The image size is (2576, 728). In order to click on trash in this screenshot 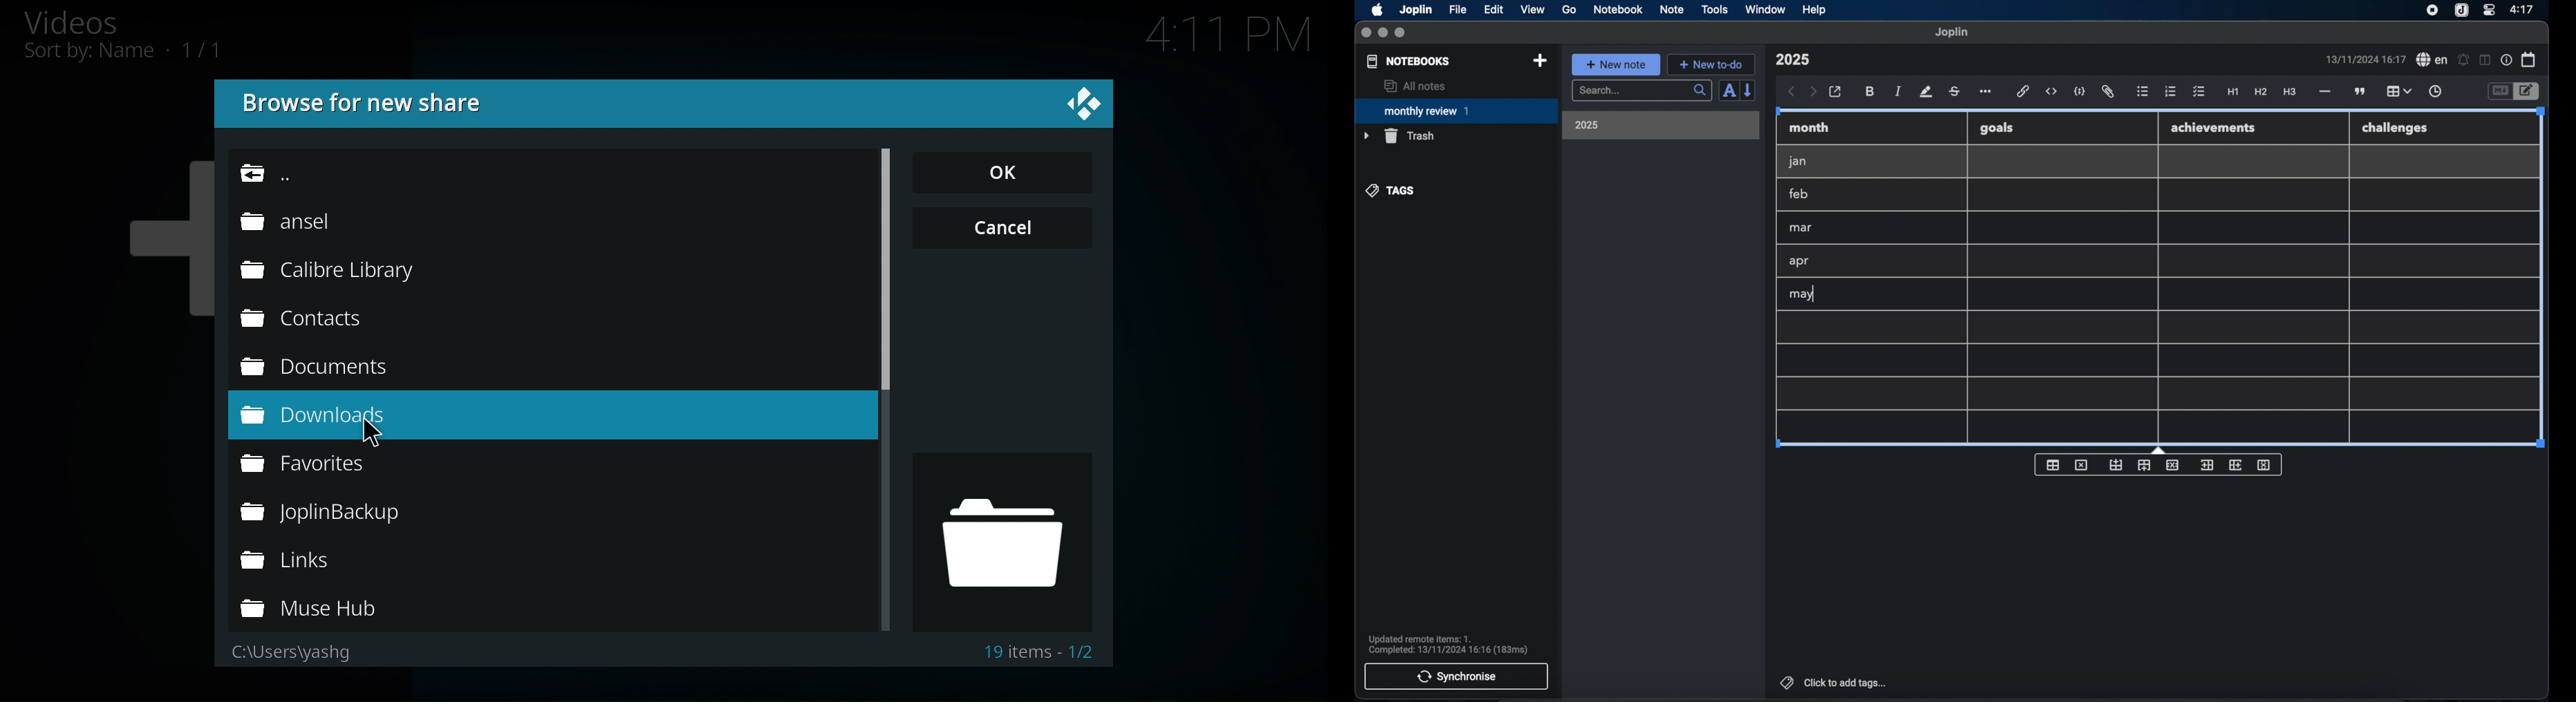, I will do `click(1399, 136)`.